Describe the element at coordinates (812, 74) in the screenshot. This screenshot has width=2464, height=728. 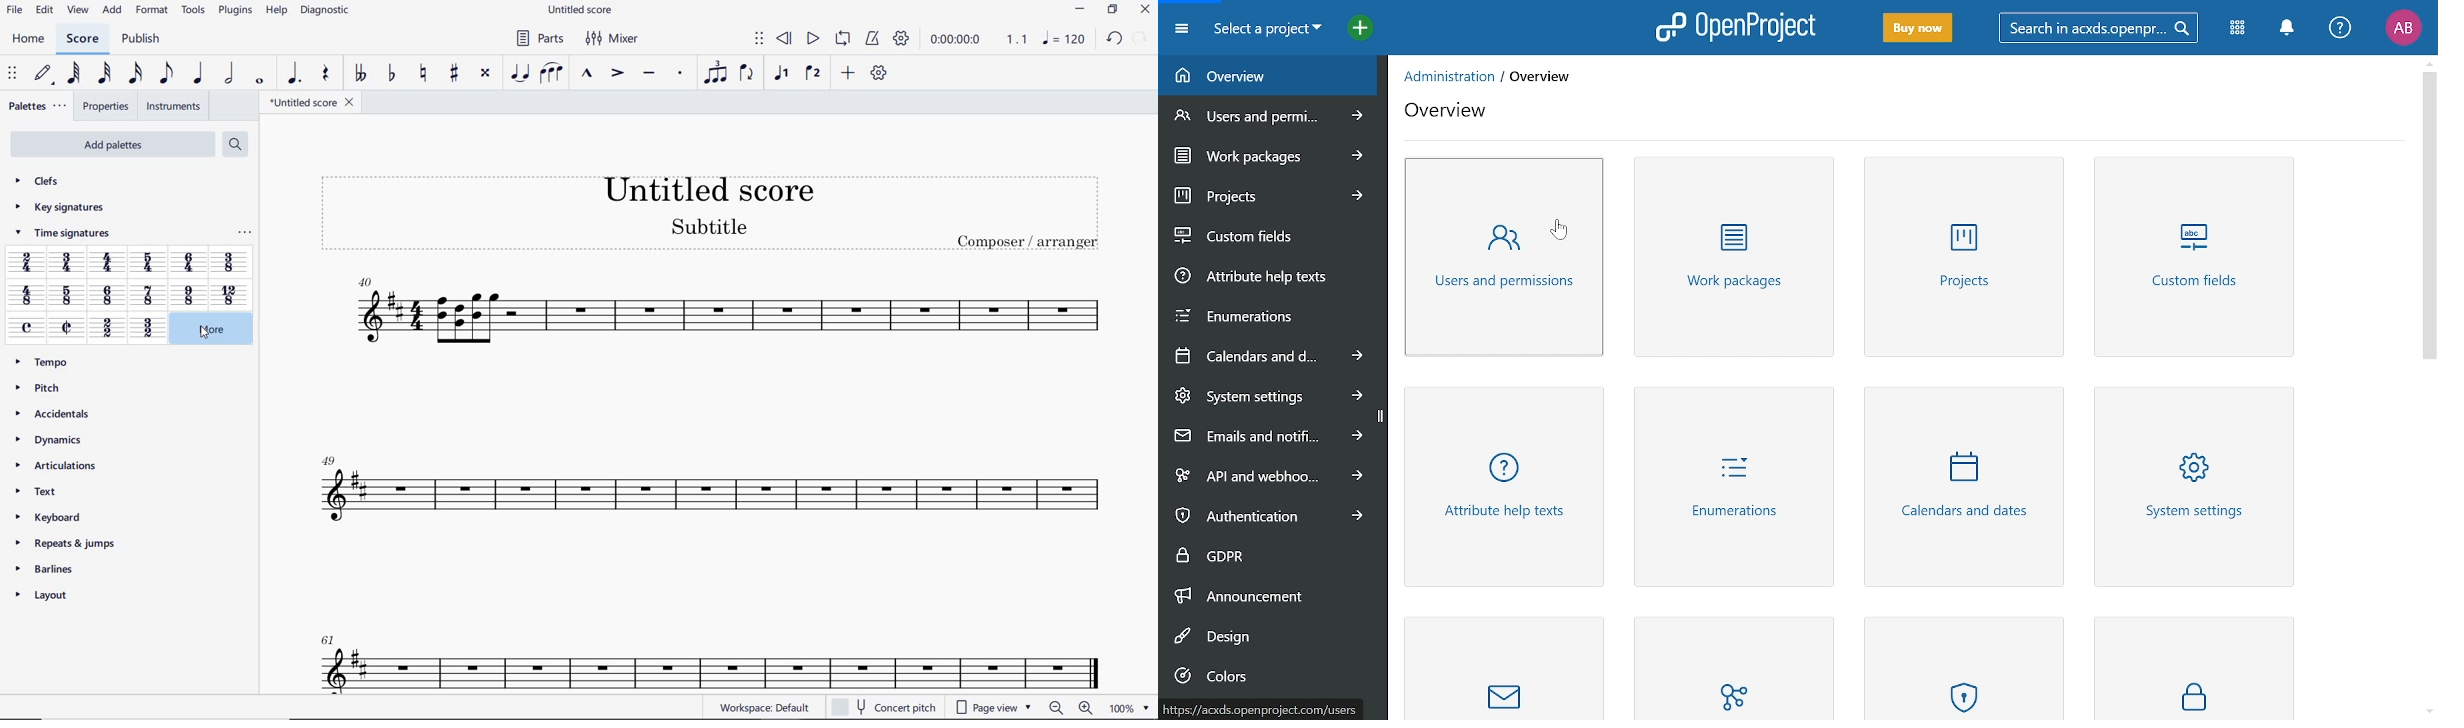
I see `VOICE 2` at that location.